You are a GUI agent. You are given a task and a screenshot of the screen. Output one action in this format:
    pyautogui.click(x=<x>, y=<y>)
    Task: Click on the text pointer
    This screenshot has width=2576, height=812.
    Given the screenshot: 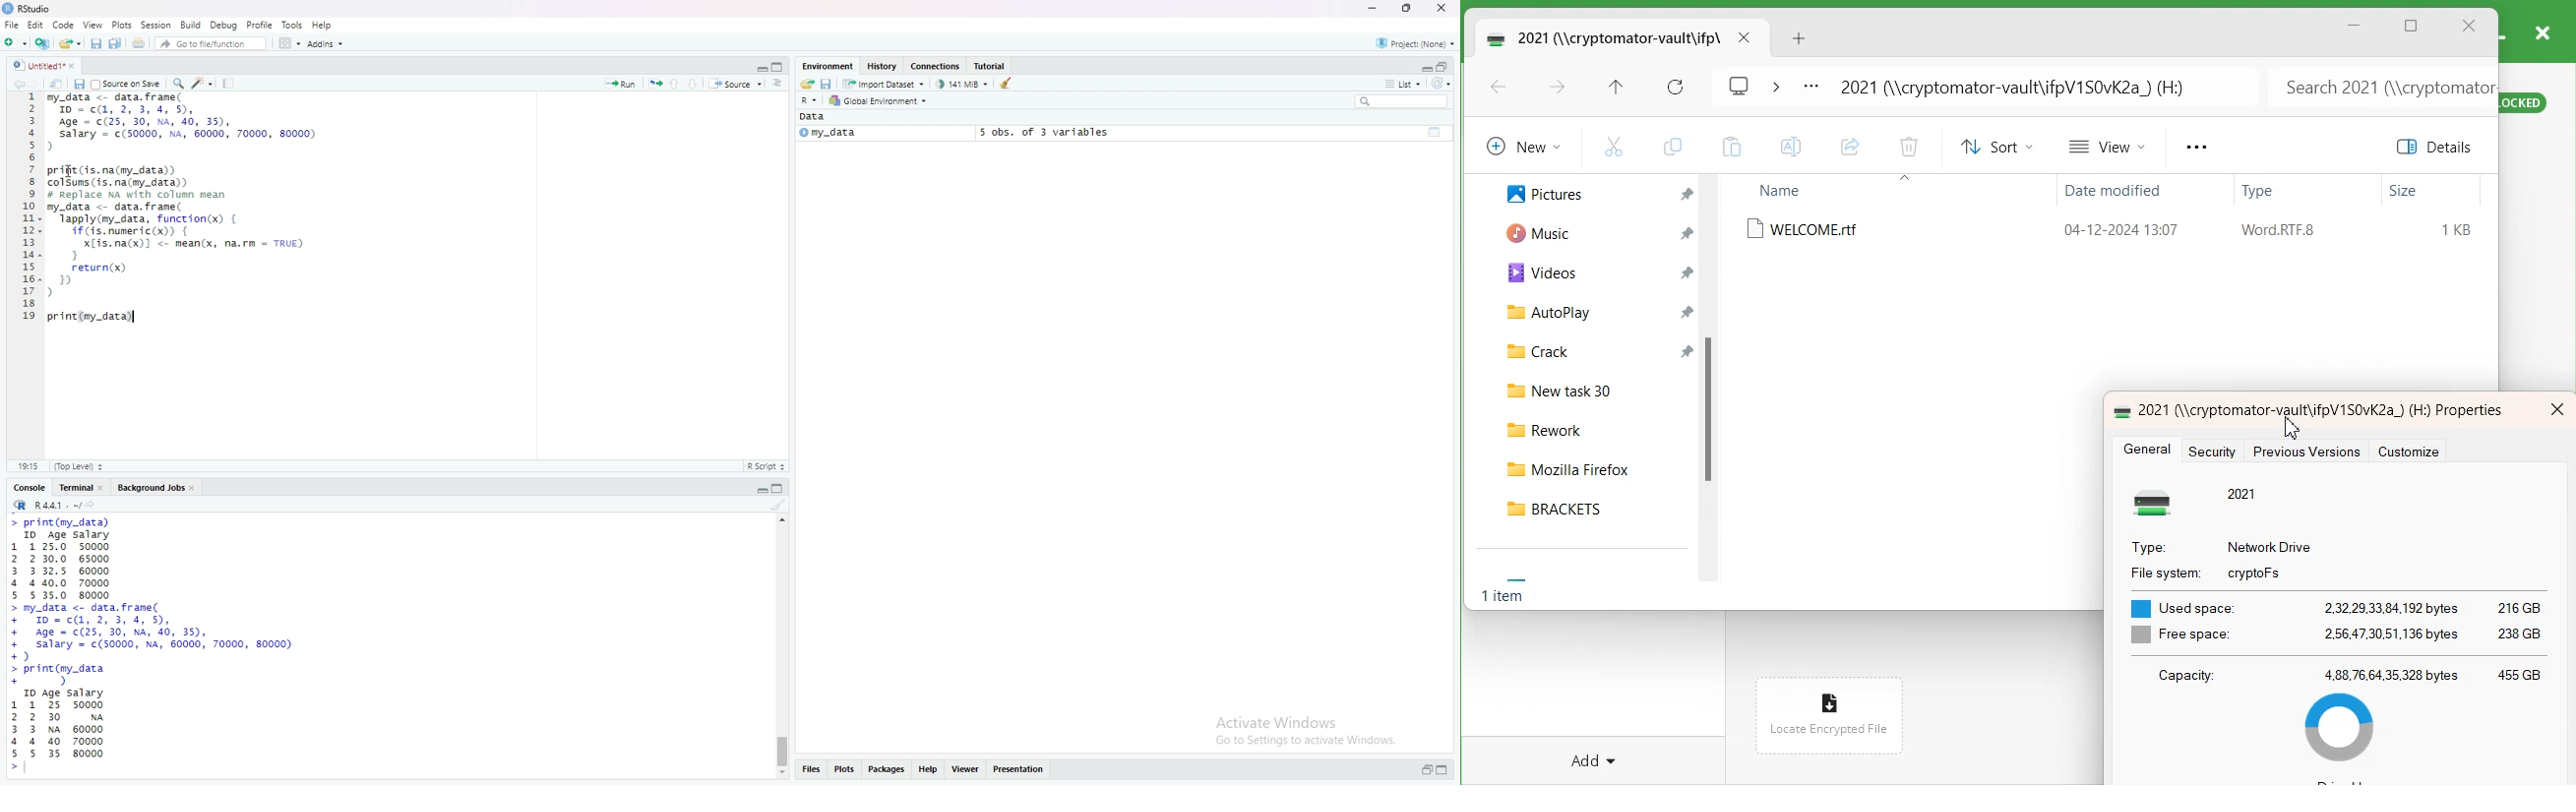 What is the action you would take?
    pyautogui.click(x=134, y=319)
    